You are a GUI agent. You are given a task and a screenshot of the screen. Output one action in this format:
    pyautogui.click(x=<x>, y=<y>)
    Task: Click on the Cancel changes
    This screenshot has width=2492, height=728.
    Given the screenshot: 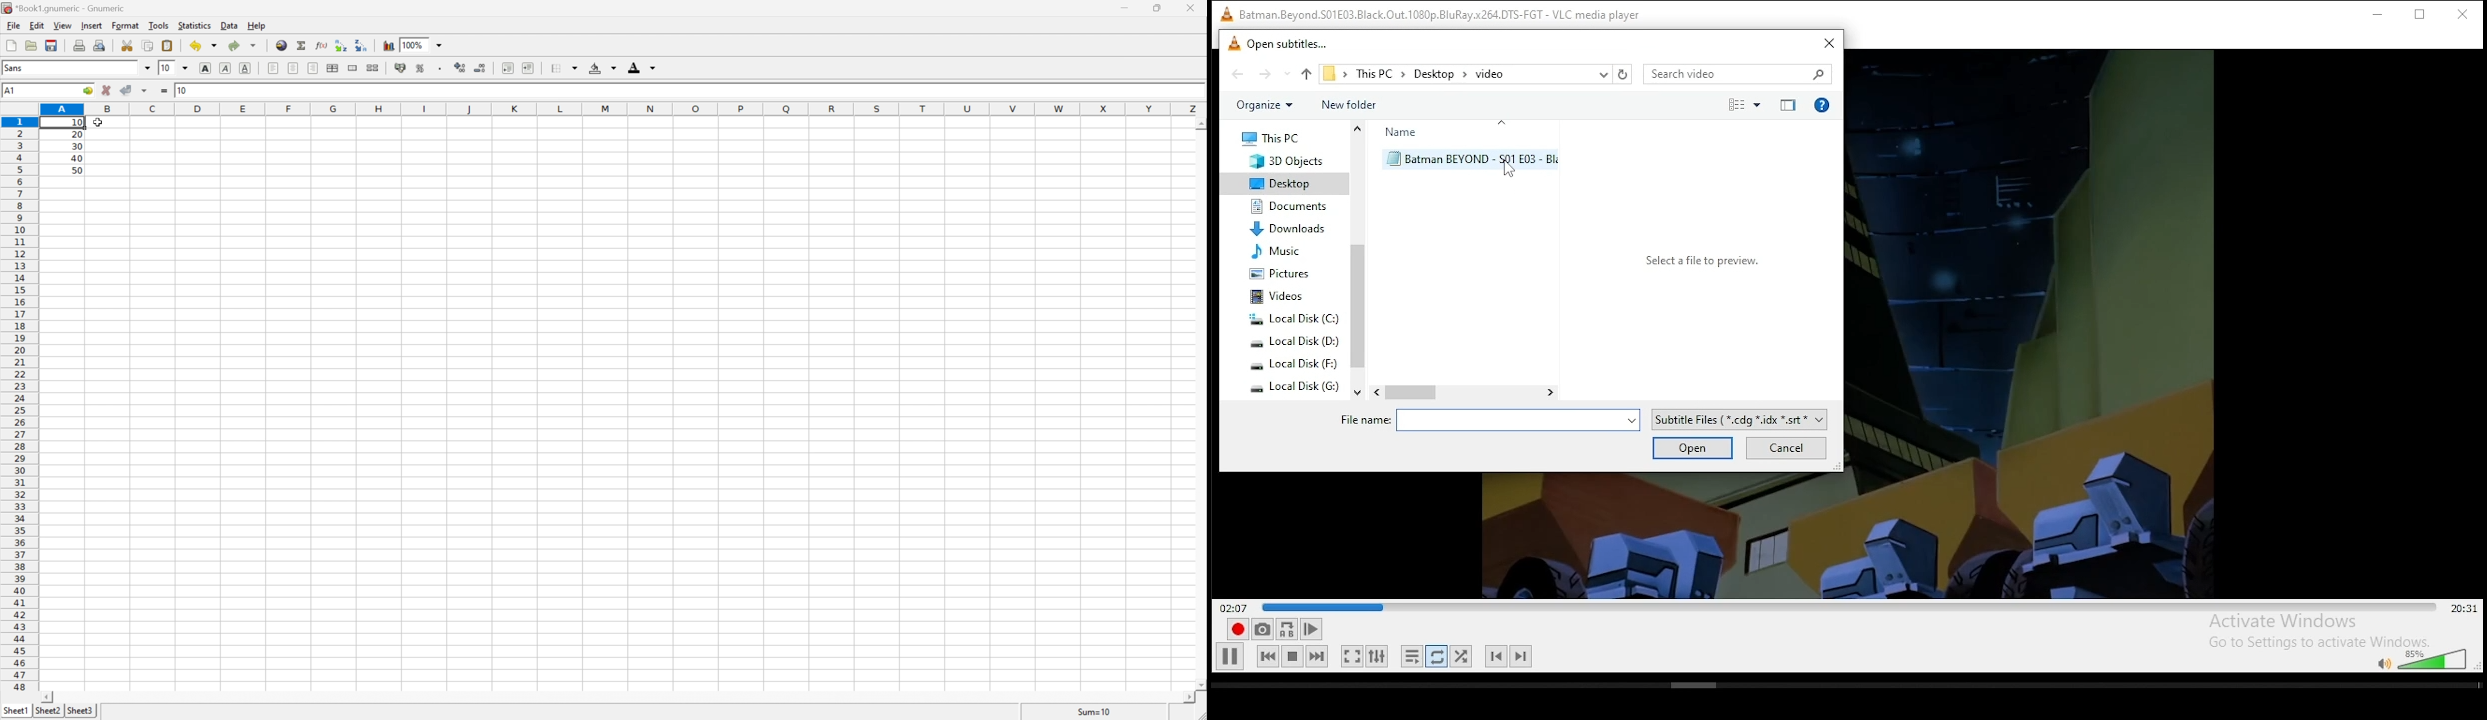 What is the action you would take?
    pyautogui.click(x=108, y=91)
    